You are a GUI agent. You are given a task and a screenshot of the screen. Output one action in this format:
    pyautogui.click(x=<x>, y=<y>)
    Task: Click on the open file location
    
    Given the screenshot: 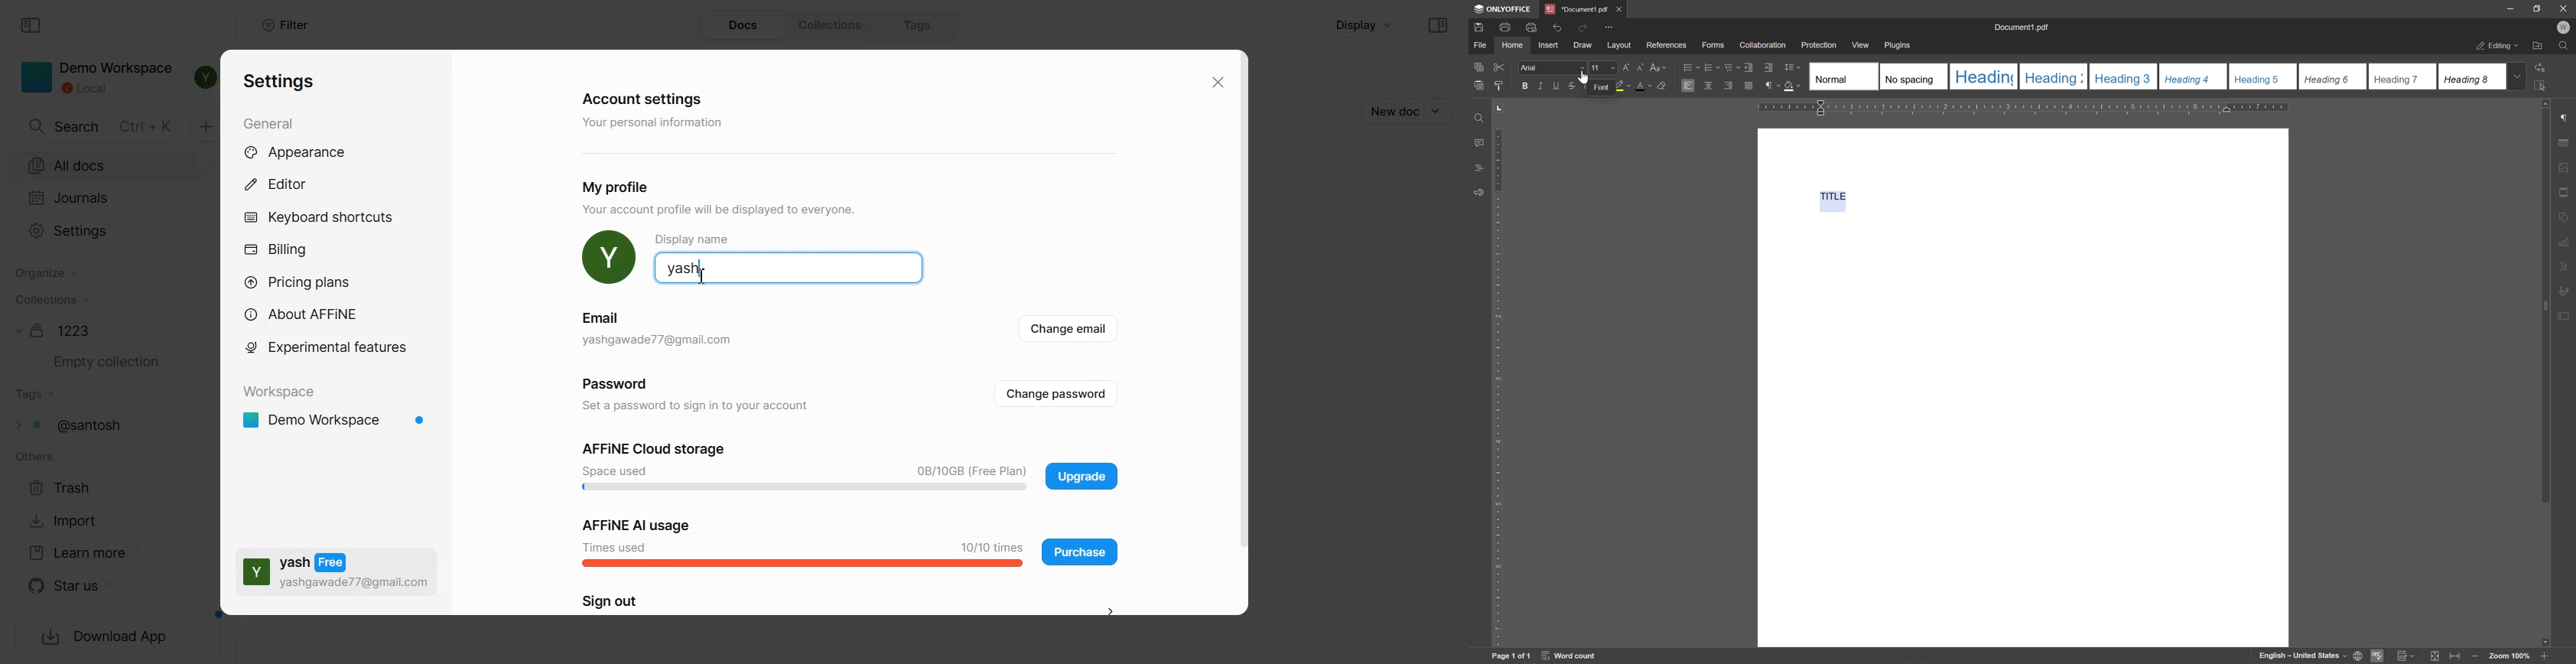 What is the action you would take?
    pyautogui.click(x=2538, y=46)
    